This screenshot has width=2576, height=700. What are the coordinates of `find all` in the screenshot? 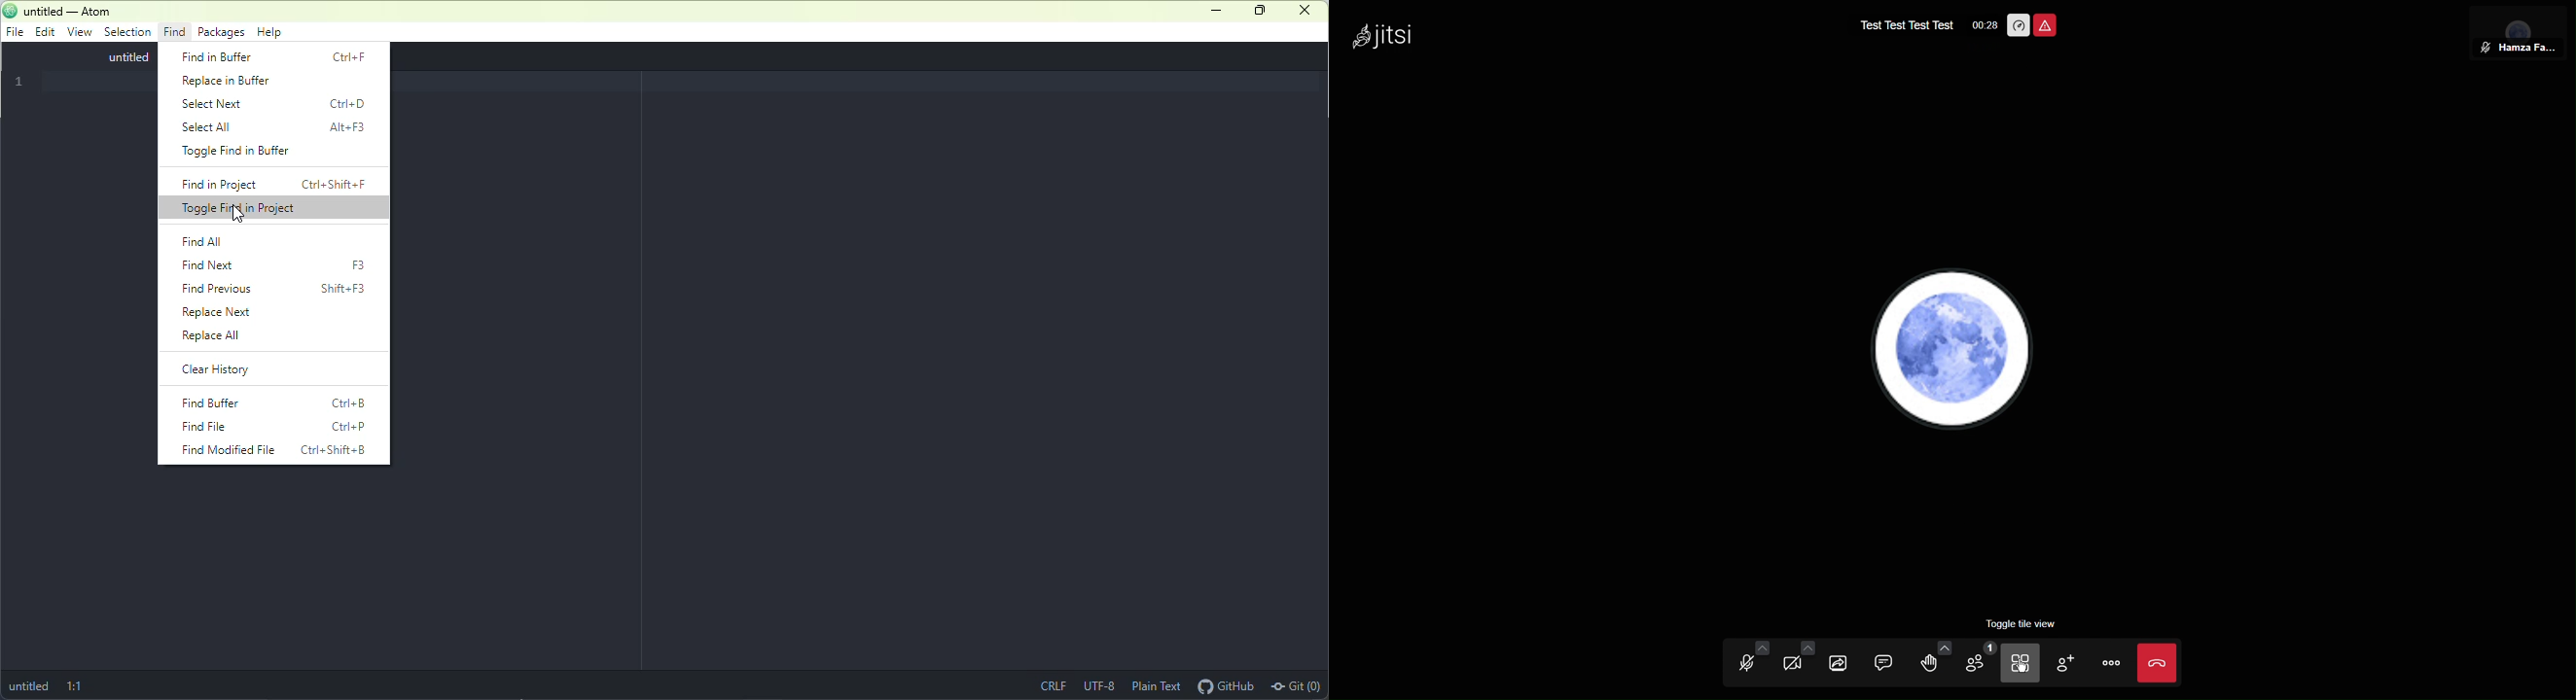 It's located at (202, 241).